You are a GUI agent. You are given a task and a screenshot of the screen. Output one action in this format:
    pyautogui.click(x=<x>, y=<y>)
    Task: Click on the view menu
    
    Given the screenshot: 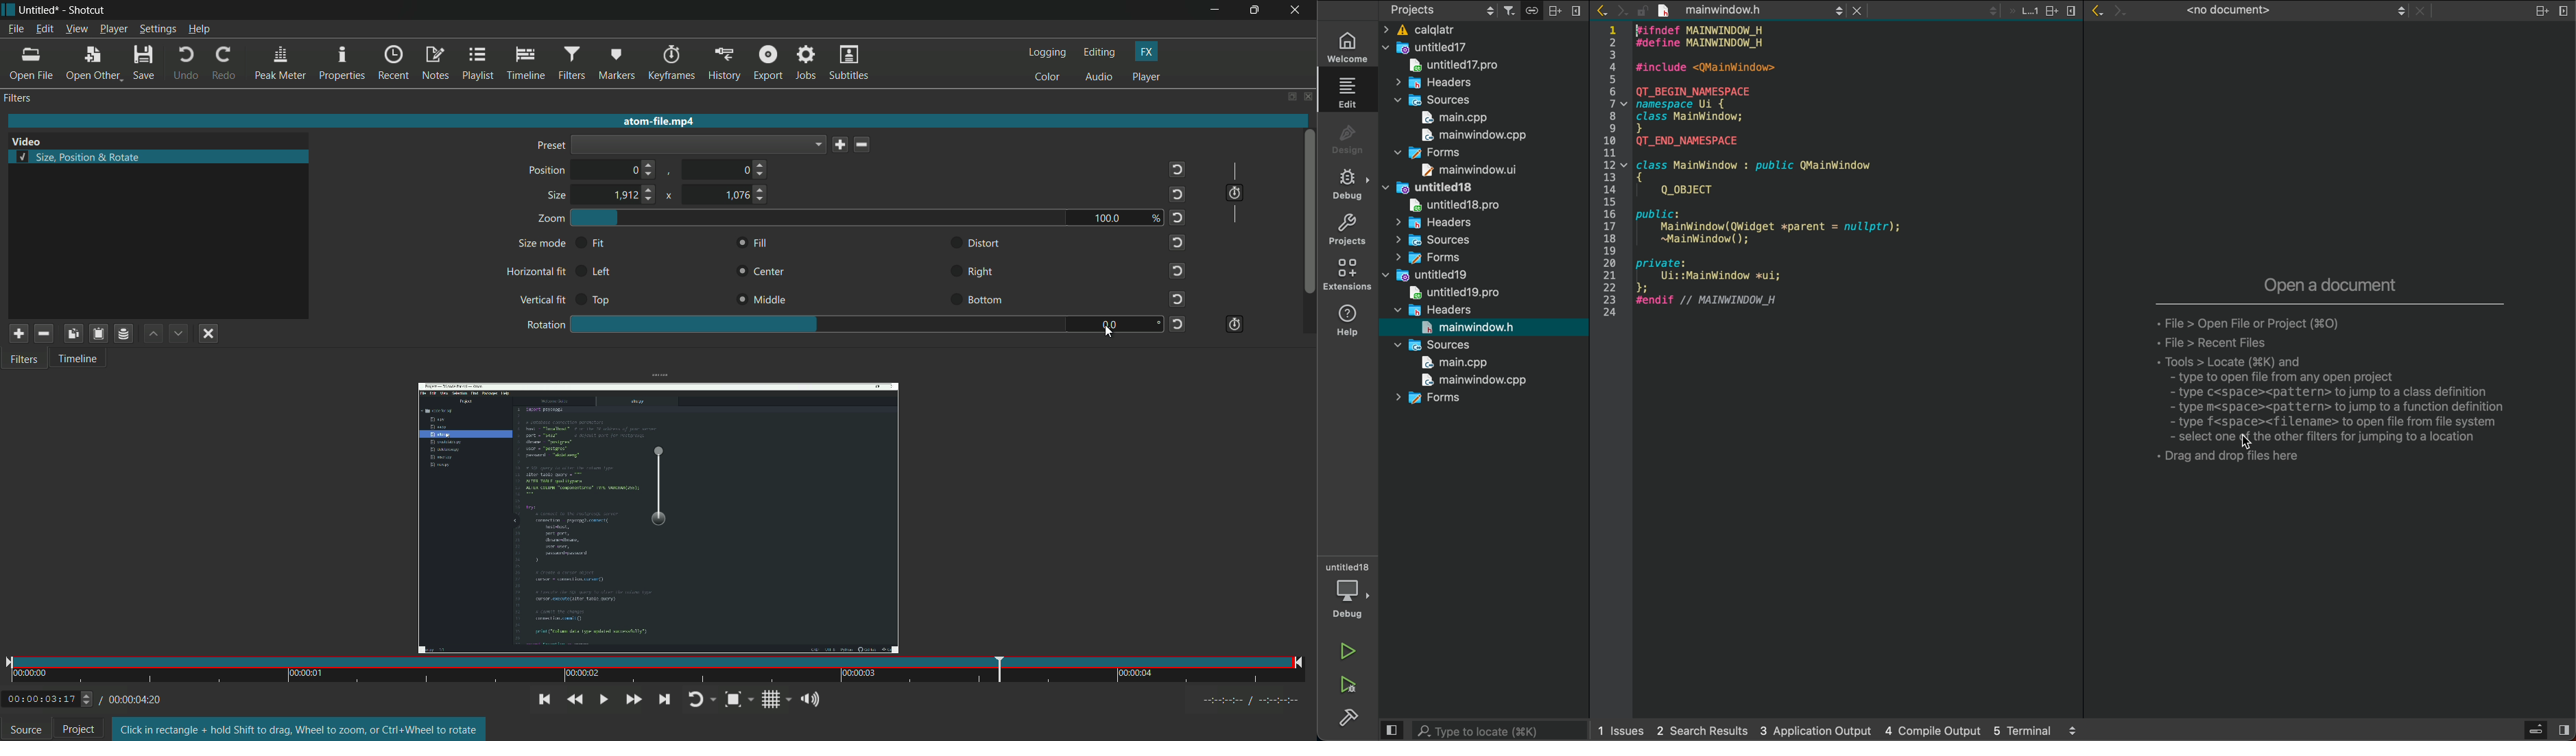 What is the action you would take?
    pyautogui.click(x=76, y=30)
    